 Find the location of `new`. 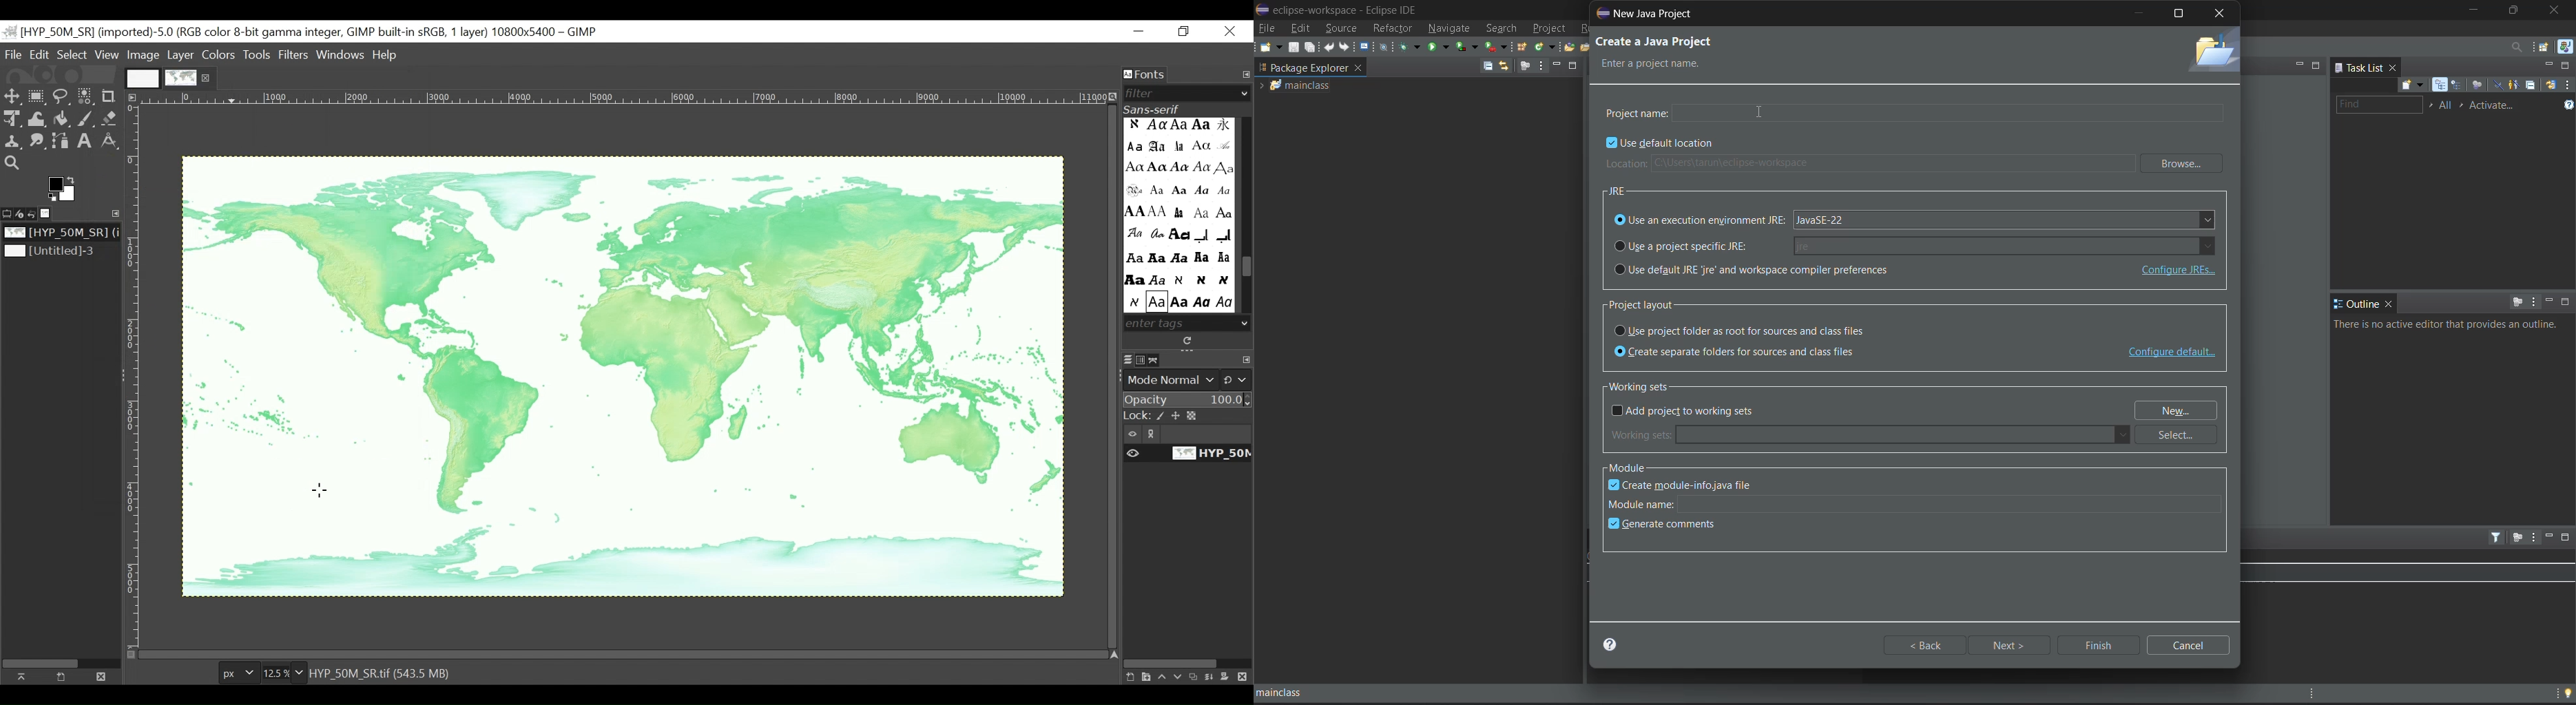

new is located at coordinates (2180, 410).